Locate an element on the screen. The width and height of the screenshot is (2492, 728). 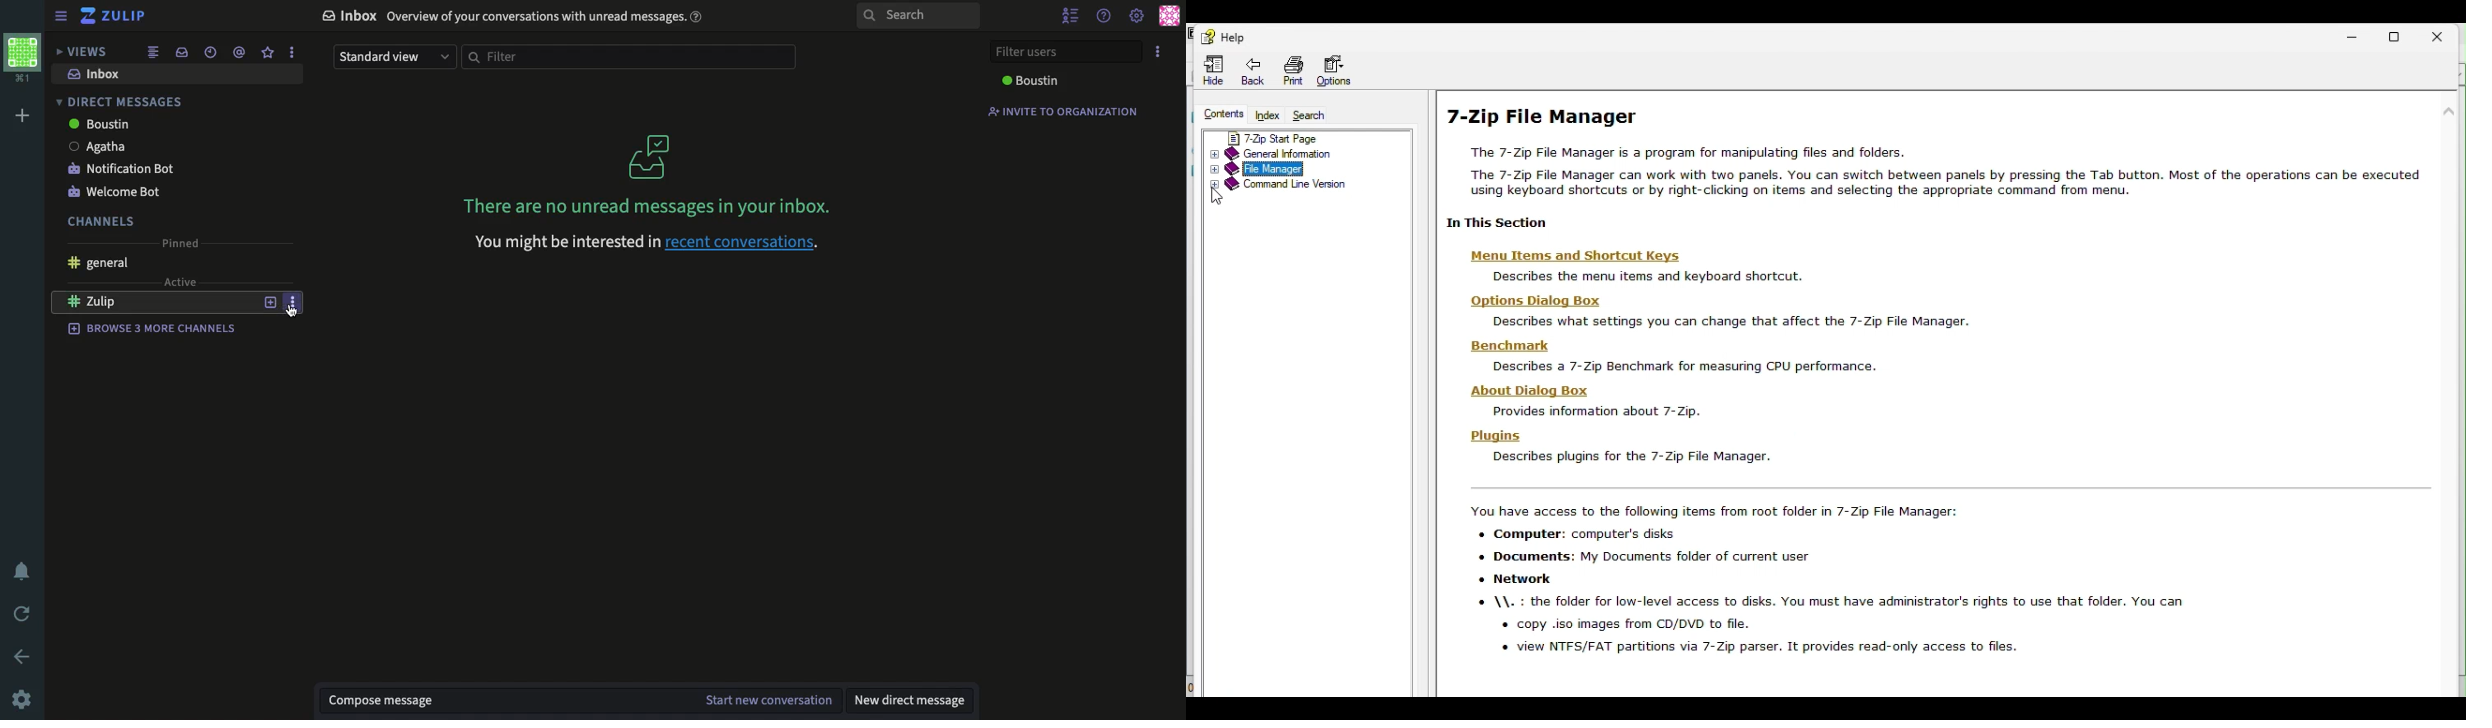
compose message is located at coordinates (384, 700).